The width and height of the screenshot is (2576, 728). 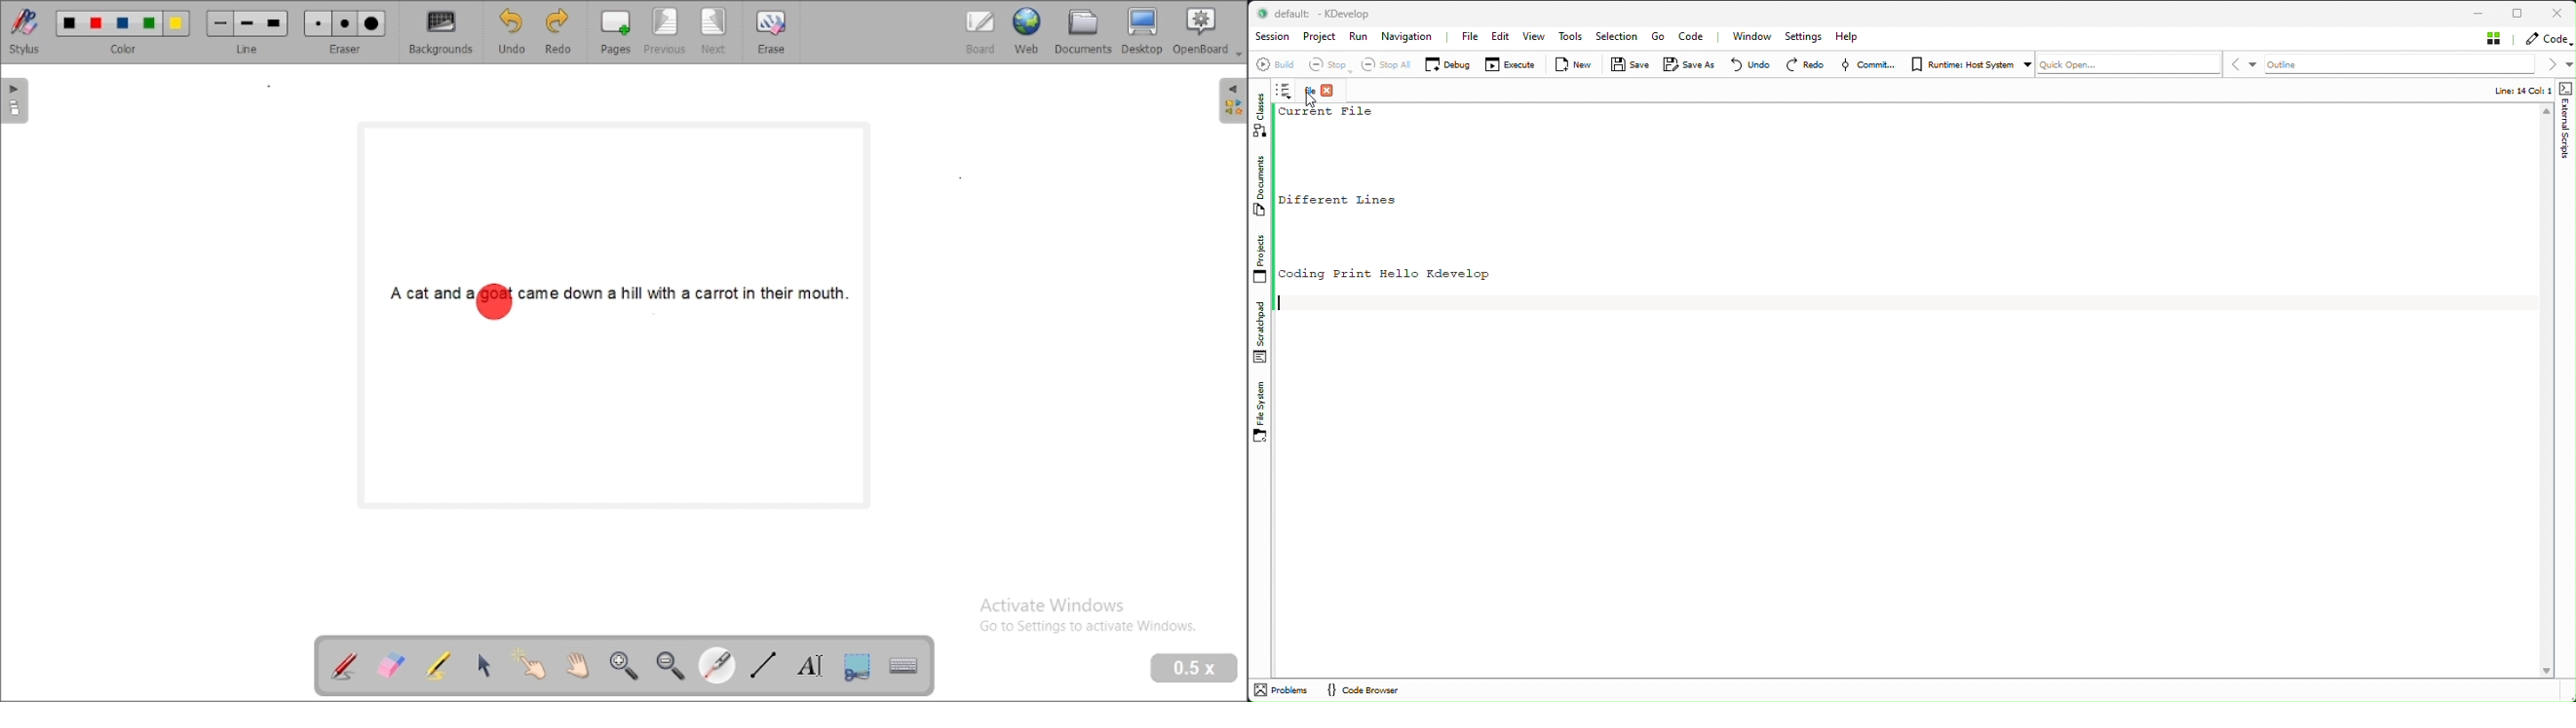 I want to click on eraser, so click(x=344, y=32).